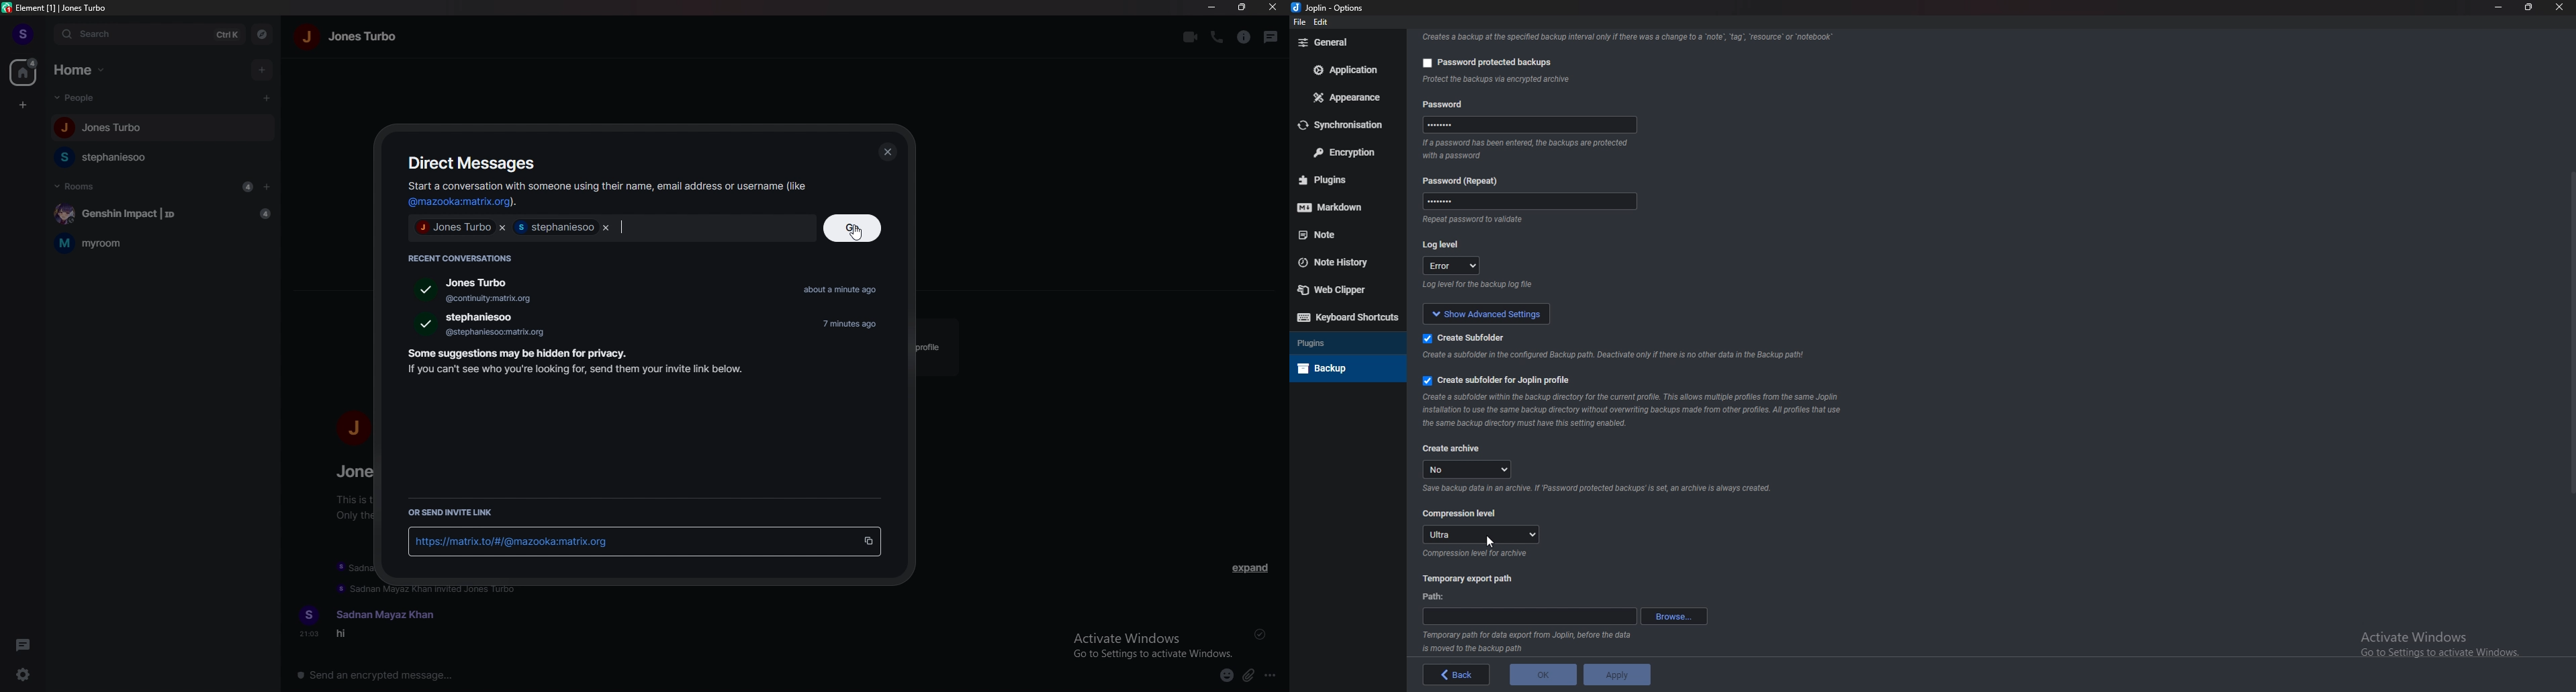 This screenshot has width=2576, height=700. I want to click on Note history, so click(1344, 262).